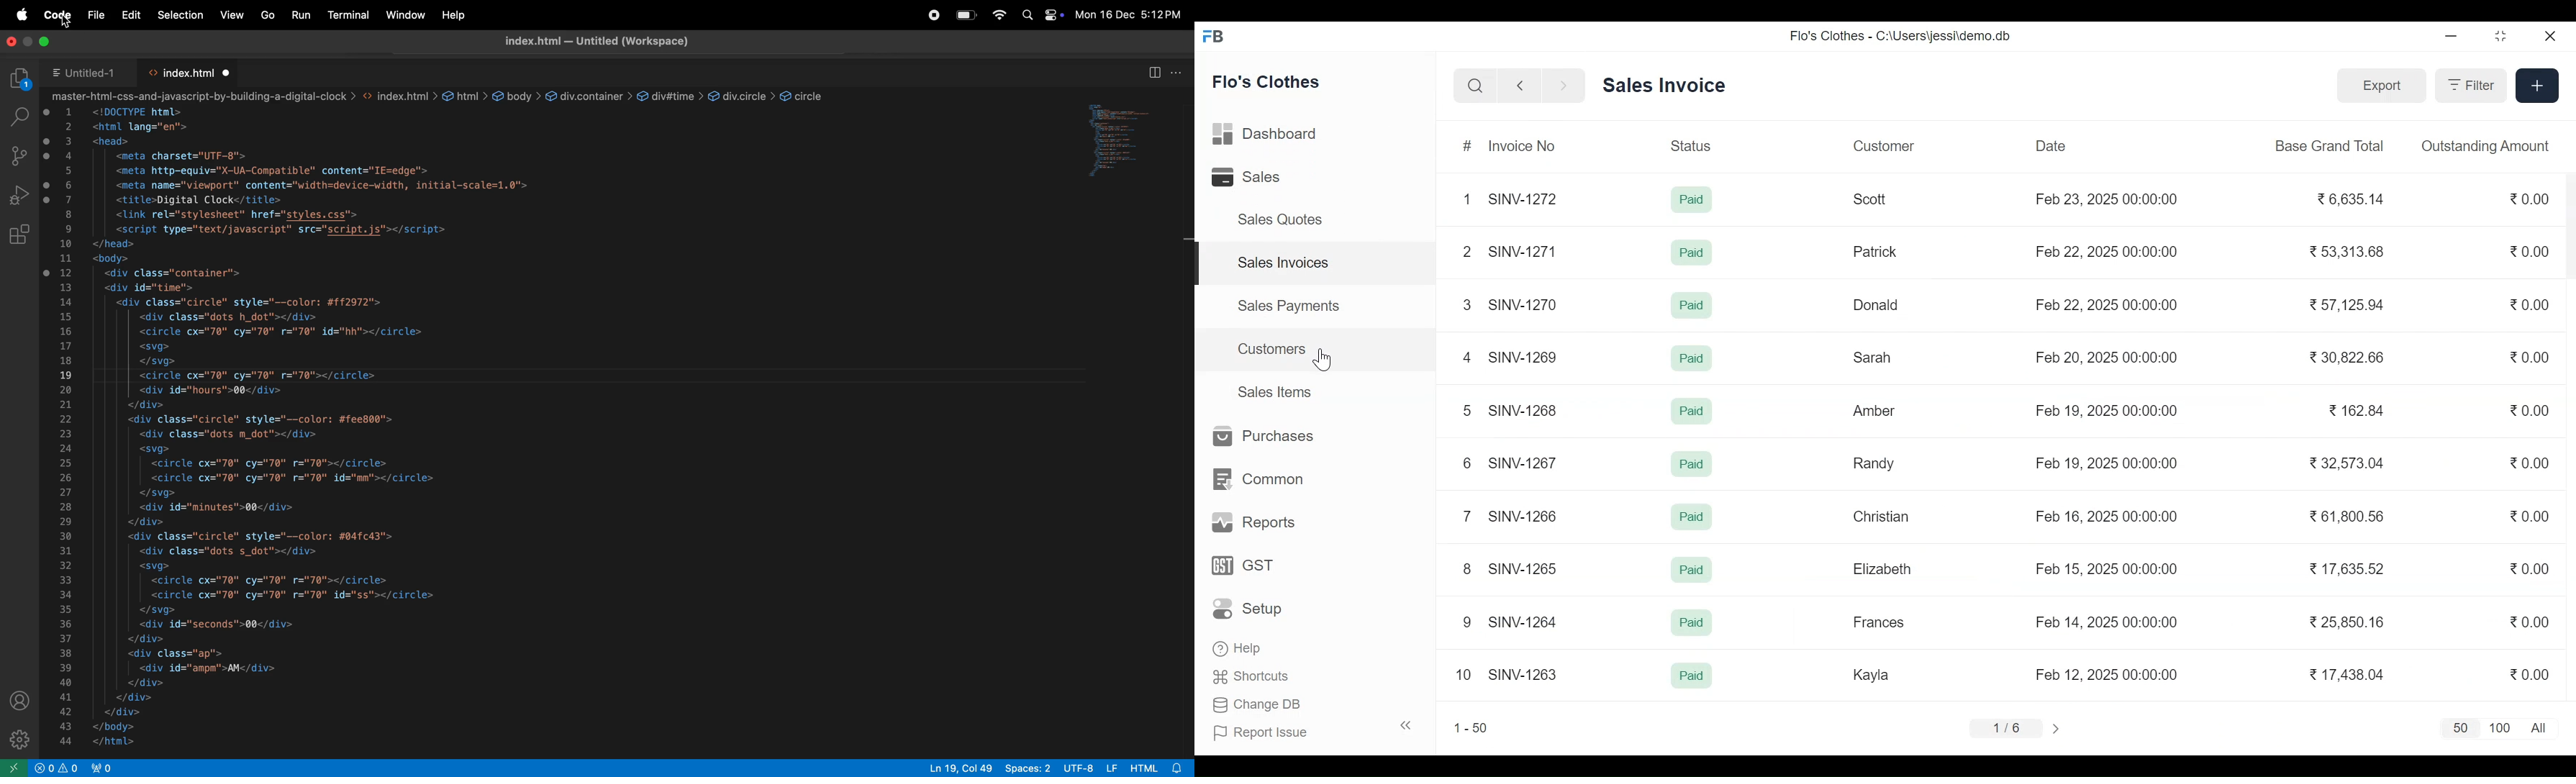 Image resolution: width=2576 pixels, height=784 pixels. I want to click on Navigate Forward, so click(1564, 84).